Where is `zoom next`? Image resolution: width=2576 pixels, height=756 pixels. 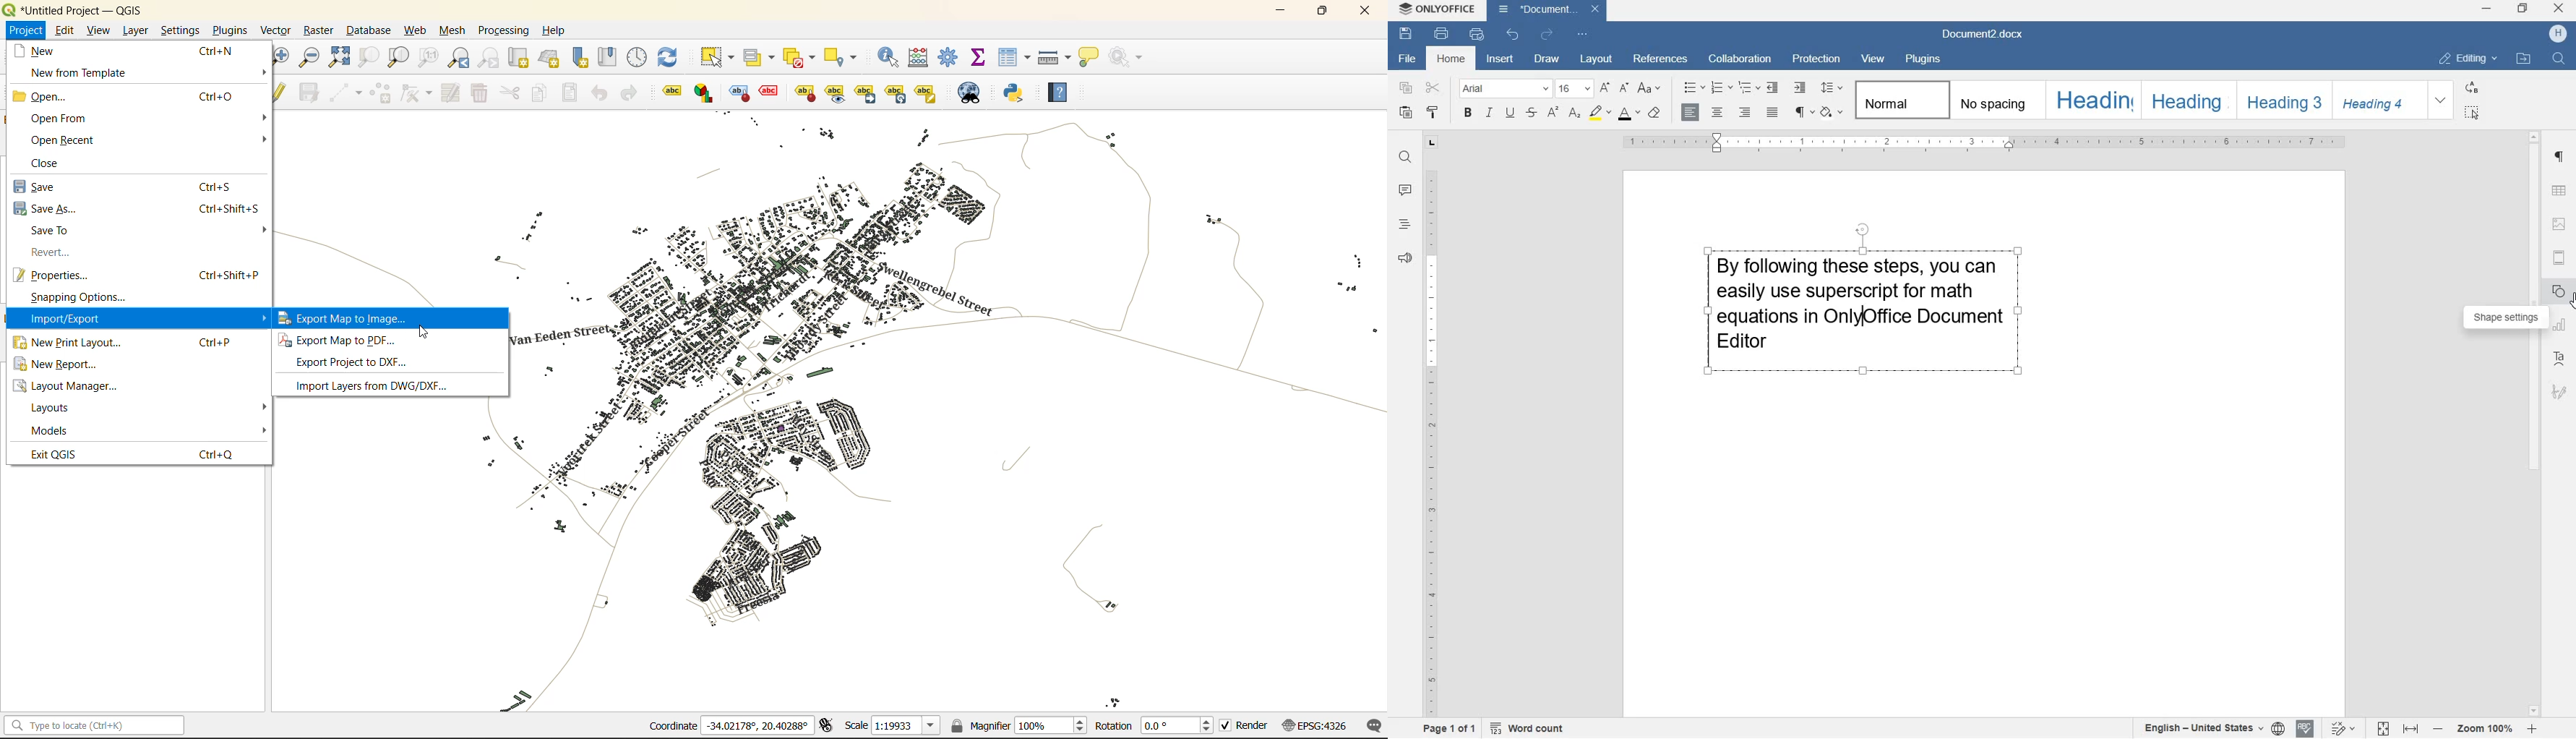 zoom next is located at coordinates (489, 57).